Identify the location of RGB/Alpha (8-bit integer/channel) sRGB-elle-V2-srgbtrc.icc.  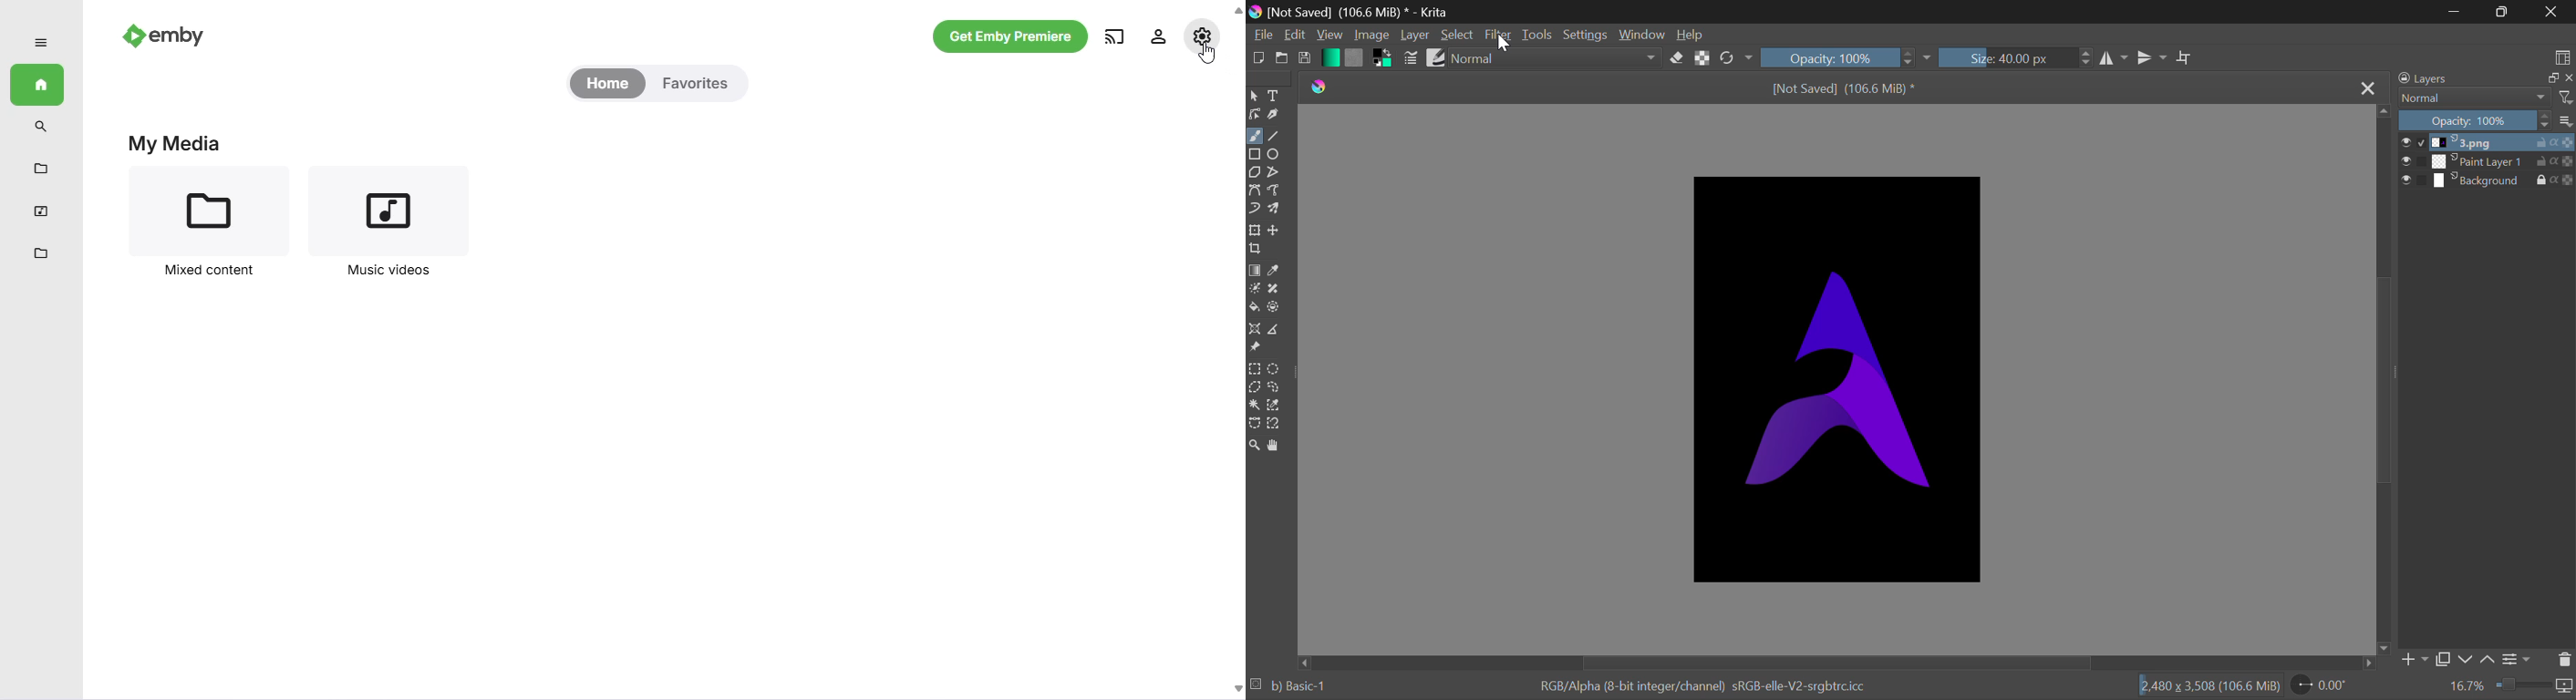
(1714, 687).